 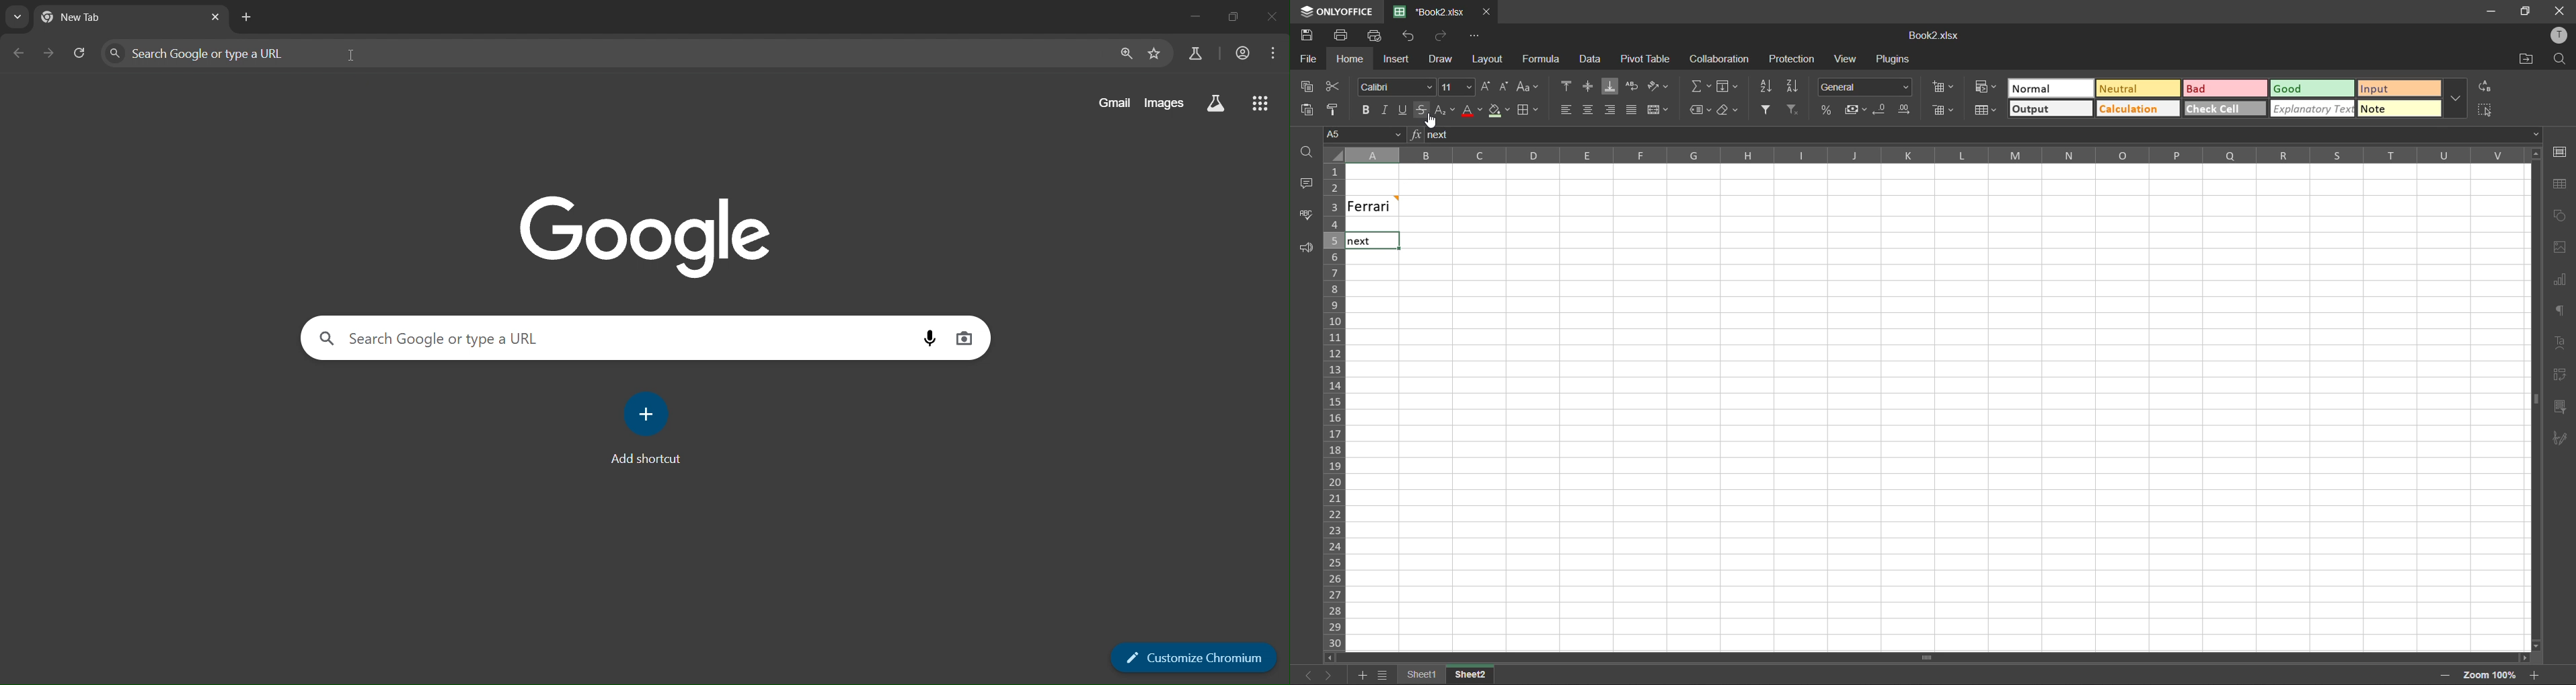 I want to click on Cursor, so click(x=1429, y=121).